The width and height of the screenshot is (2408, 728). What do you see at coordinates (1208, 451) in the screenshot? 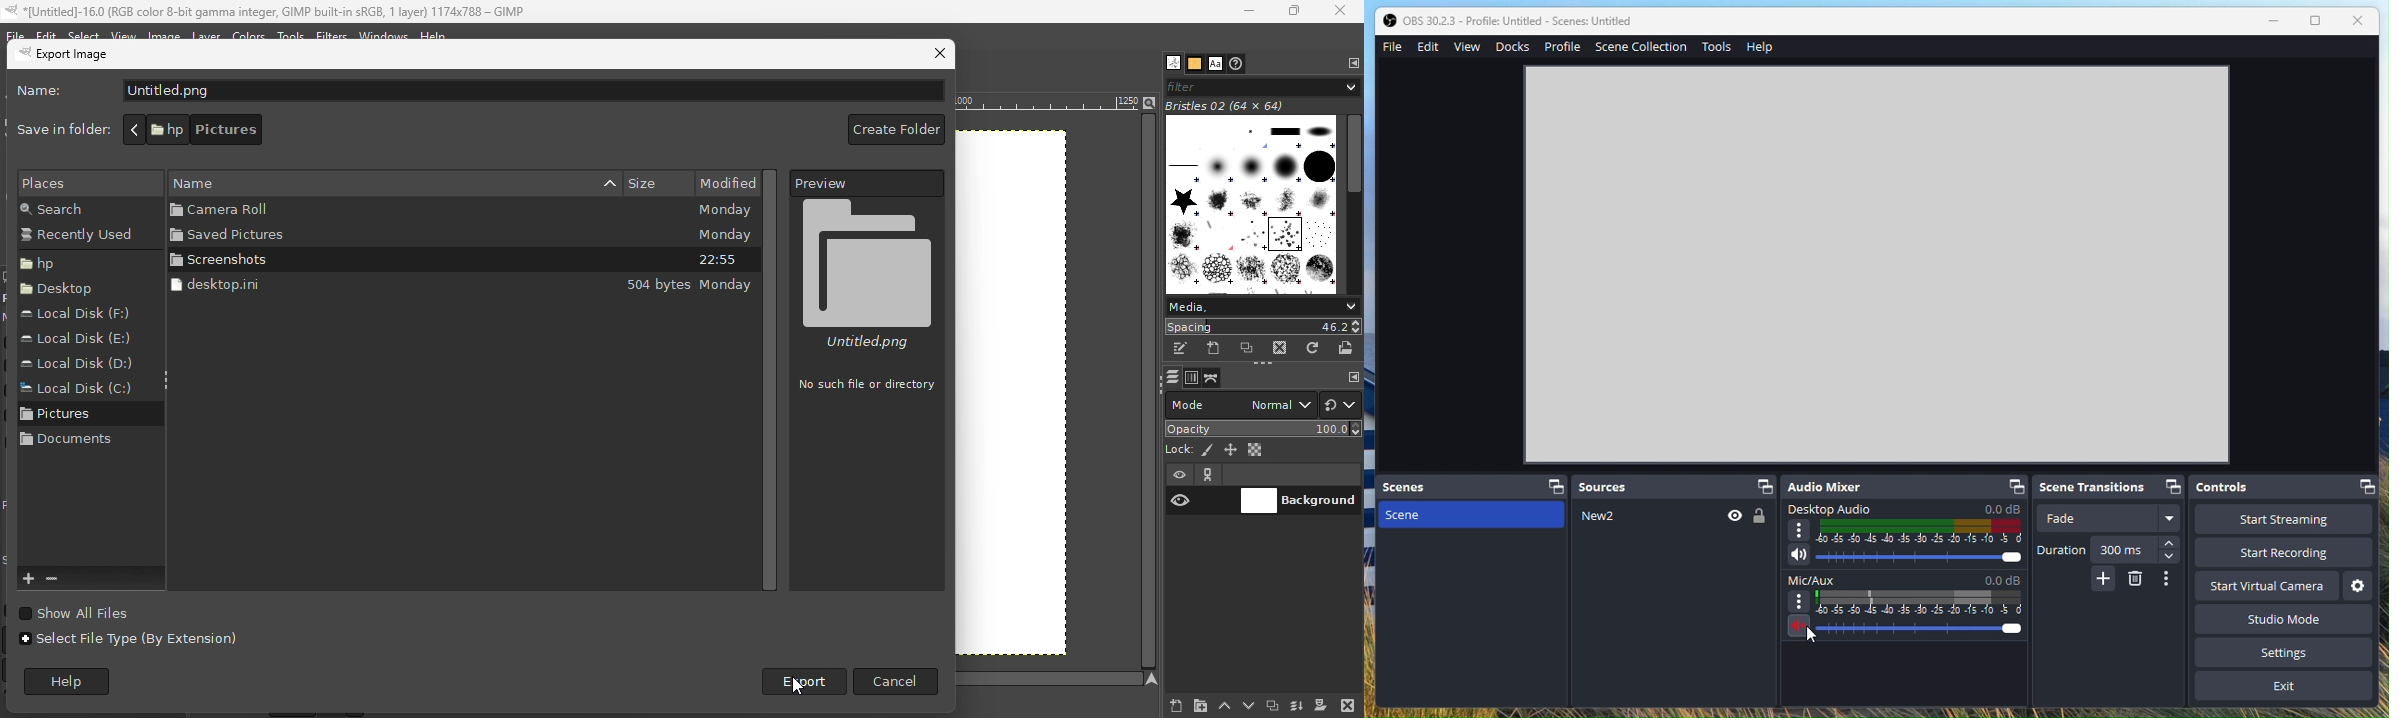
I see `Pixcels` at bounding box center [1208, 451].